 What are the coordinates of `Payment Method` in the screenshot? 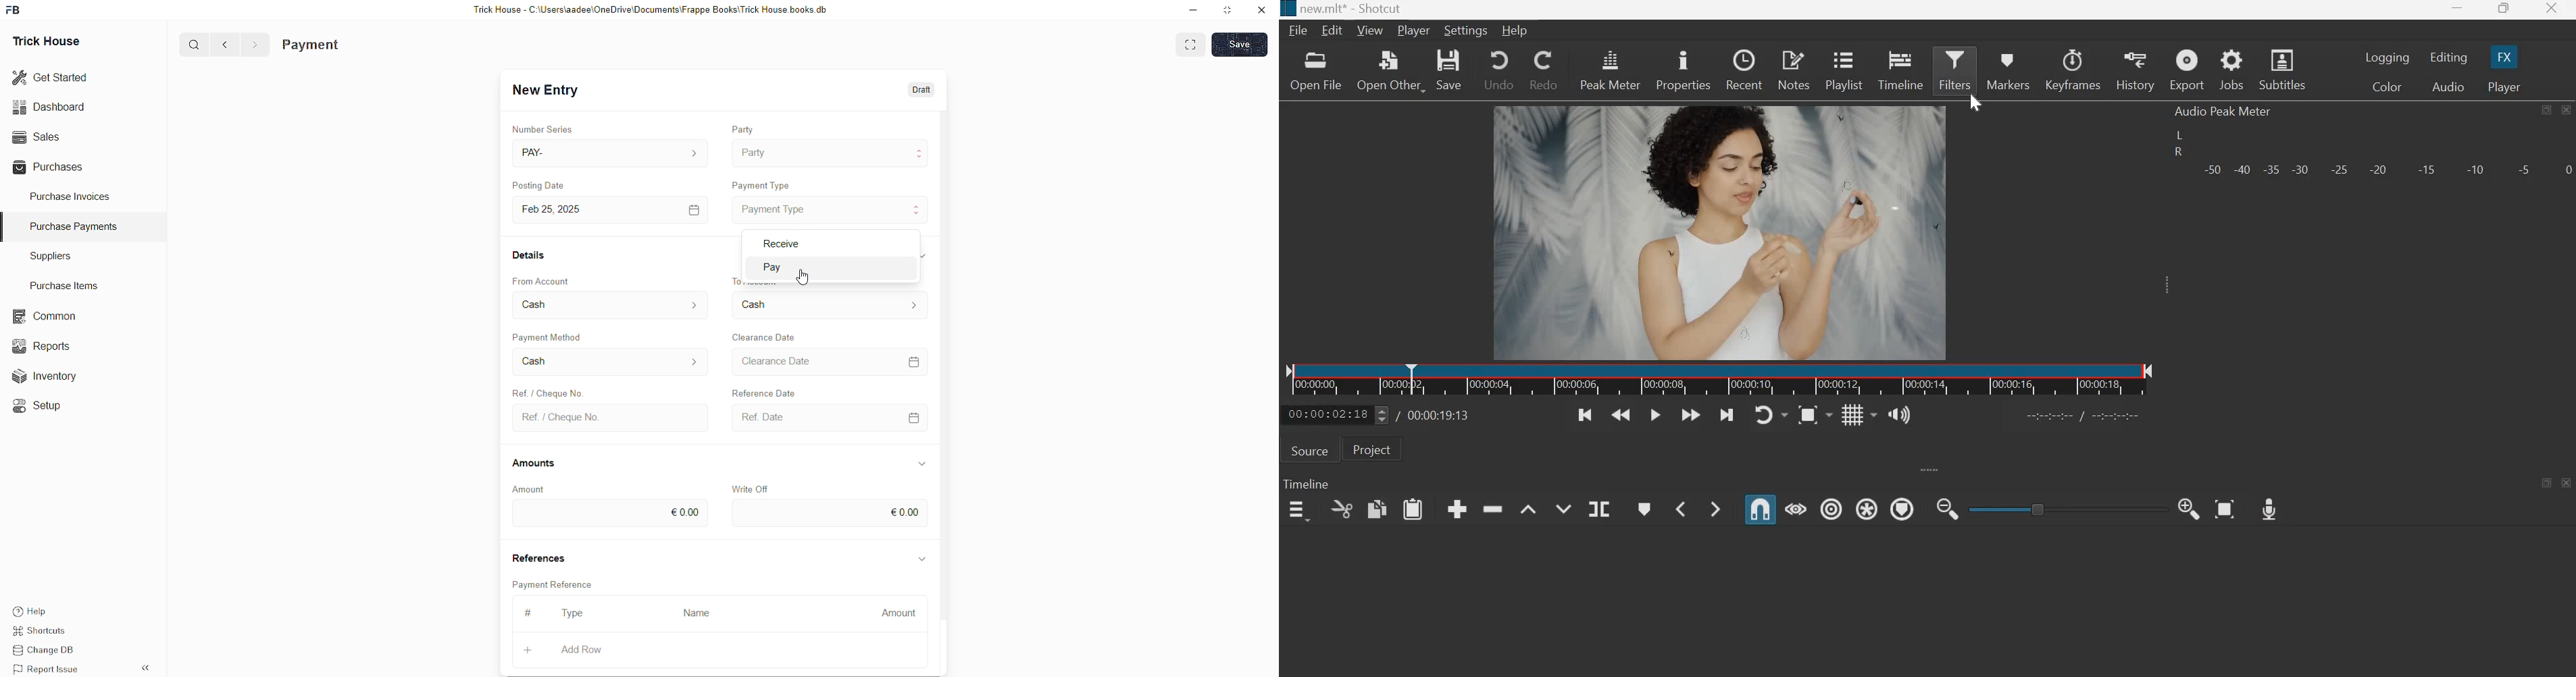 It's located at (554, 336).